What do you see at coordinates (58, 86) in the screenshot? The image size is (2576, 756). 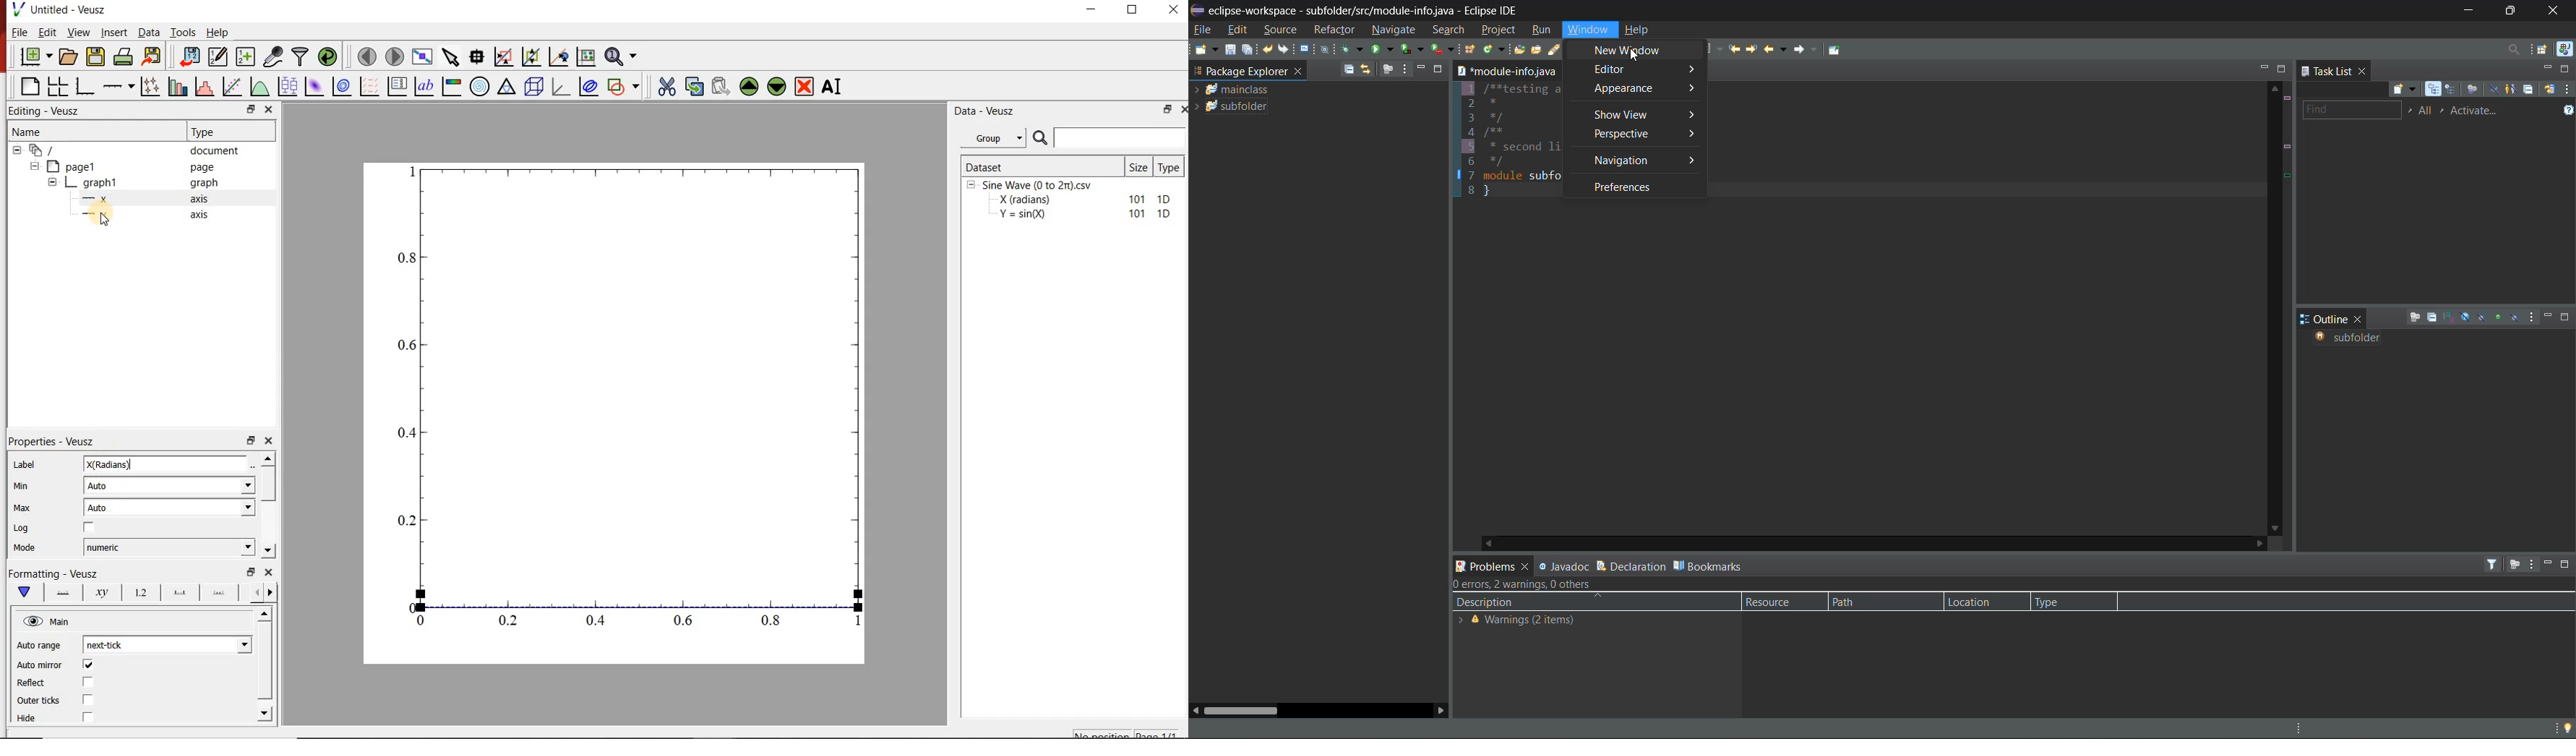 I see `arrange graph` at bounding box center [58, 86].